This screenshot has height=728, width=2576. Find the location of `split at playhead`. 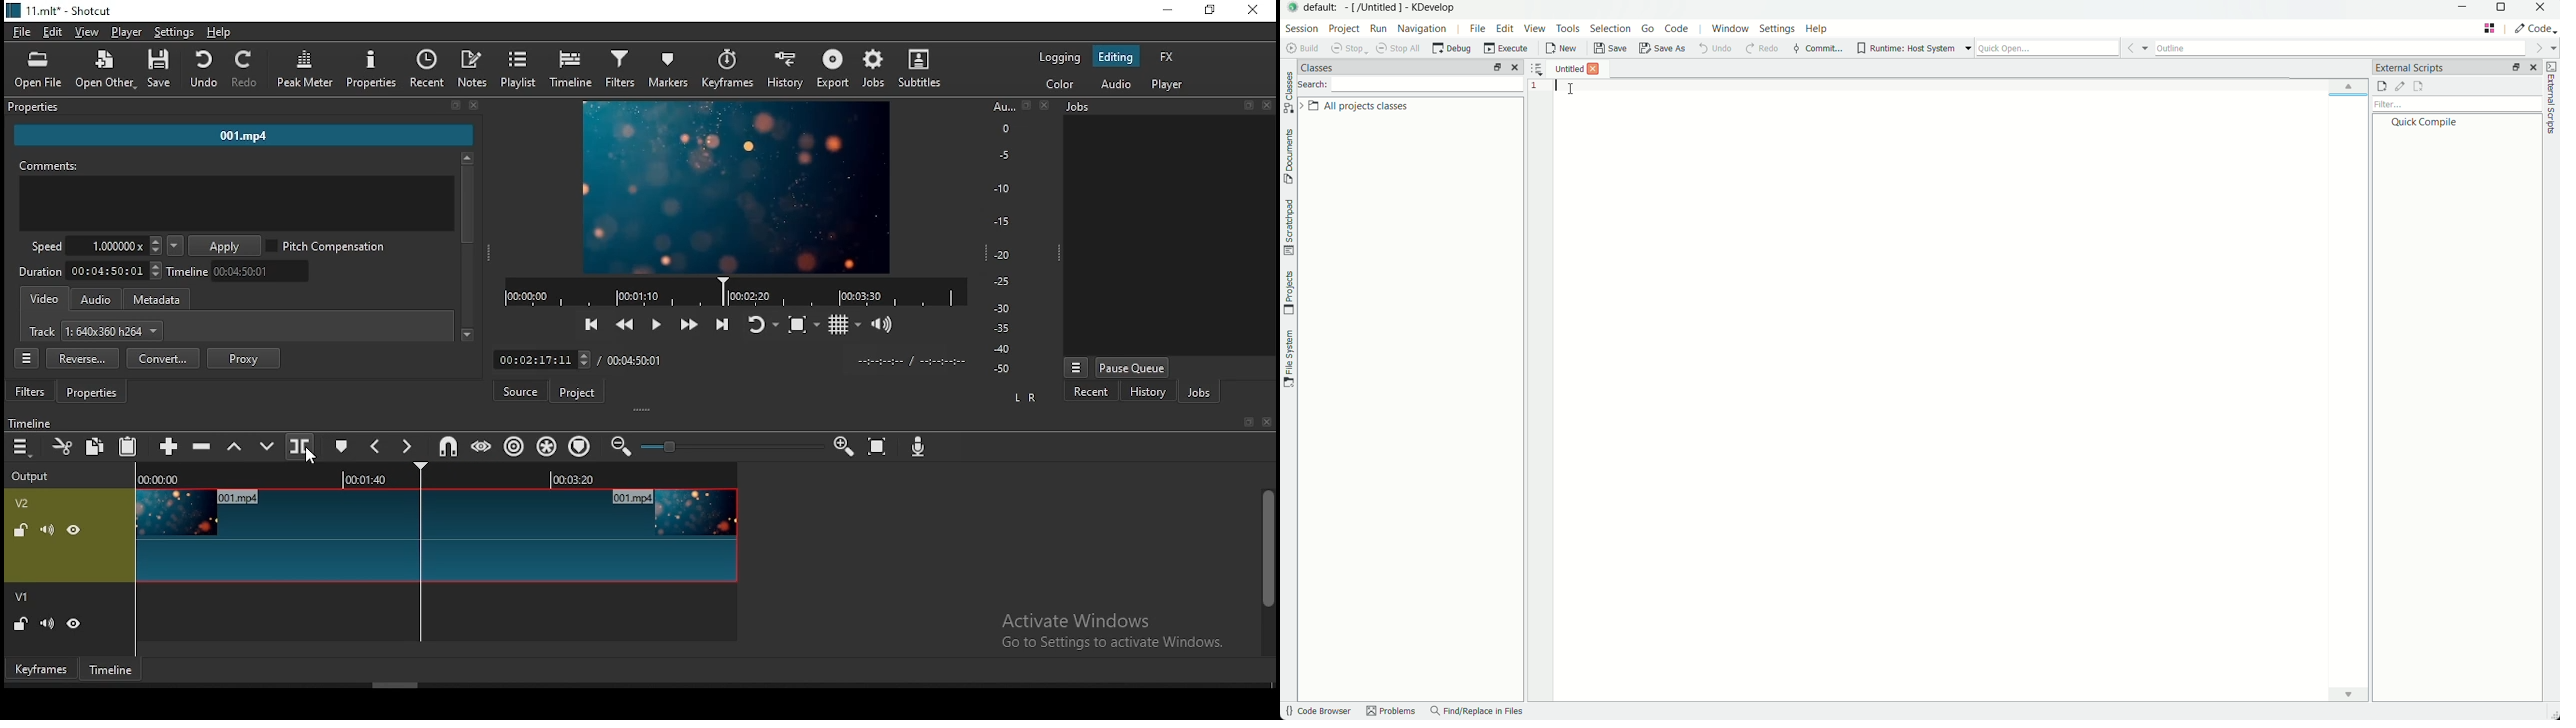

split at playhead is located at coordinates (302, 446).